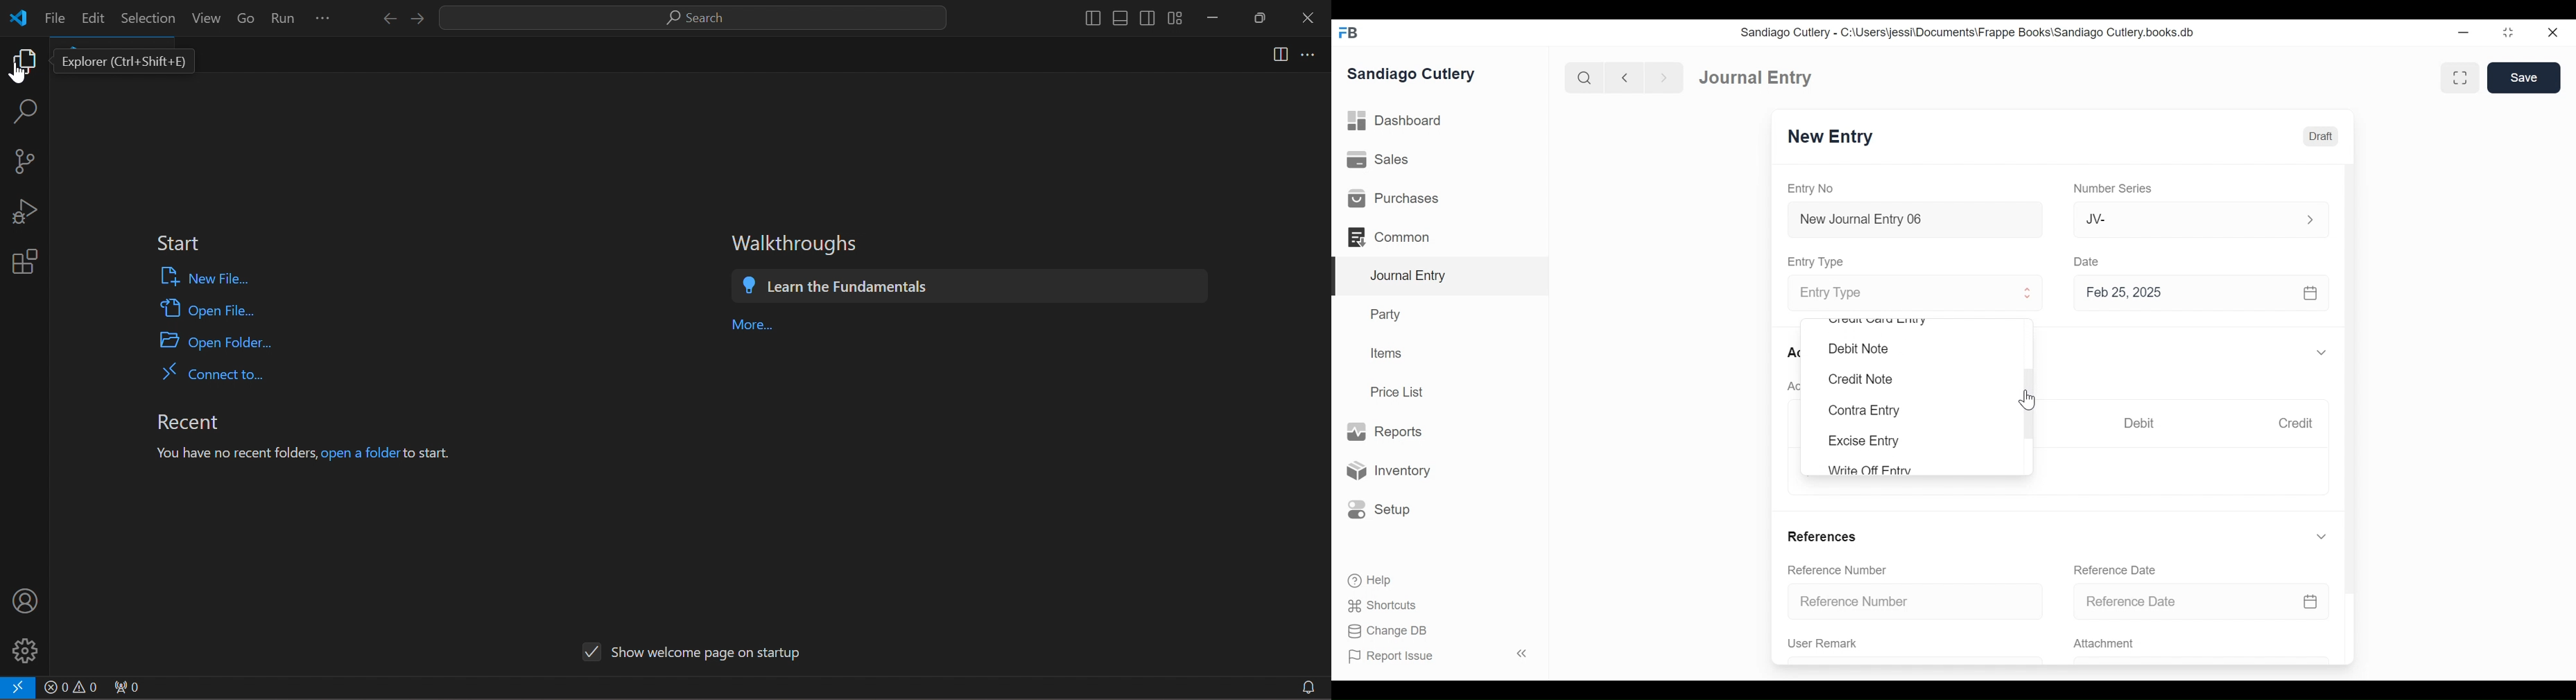 The width and height of the screenshot is (2576, 700). Describe the element at coordinates (1585, 78) in the screenshot. I see `Search` at that location.